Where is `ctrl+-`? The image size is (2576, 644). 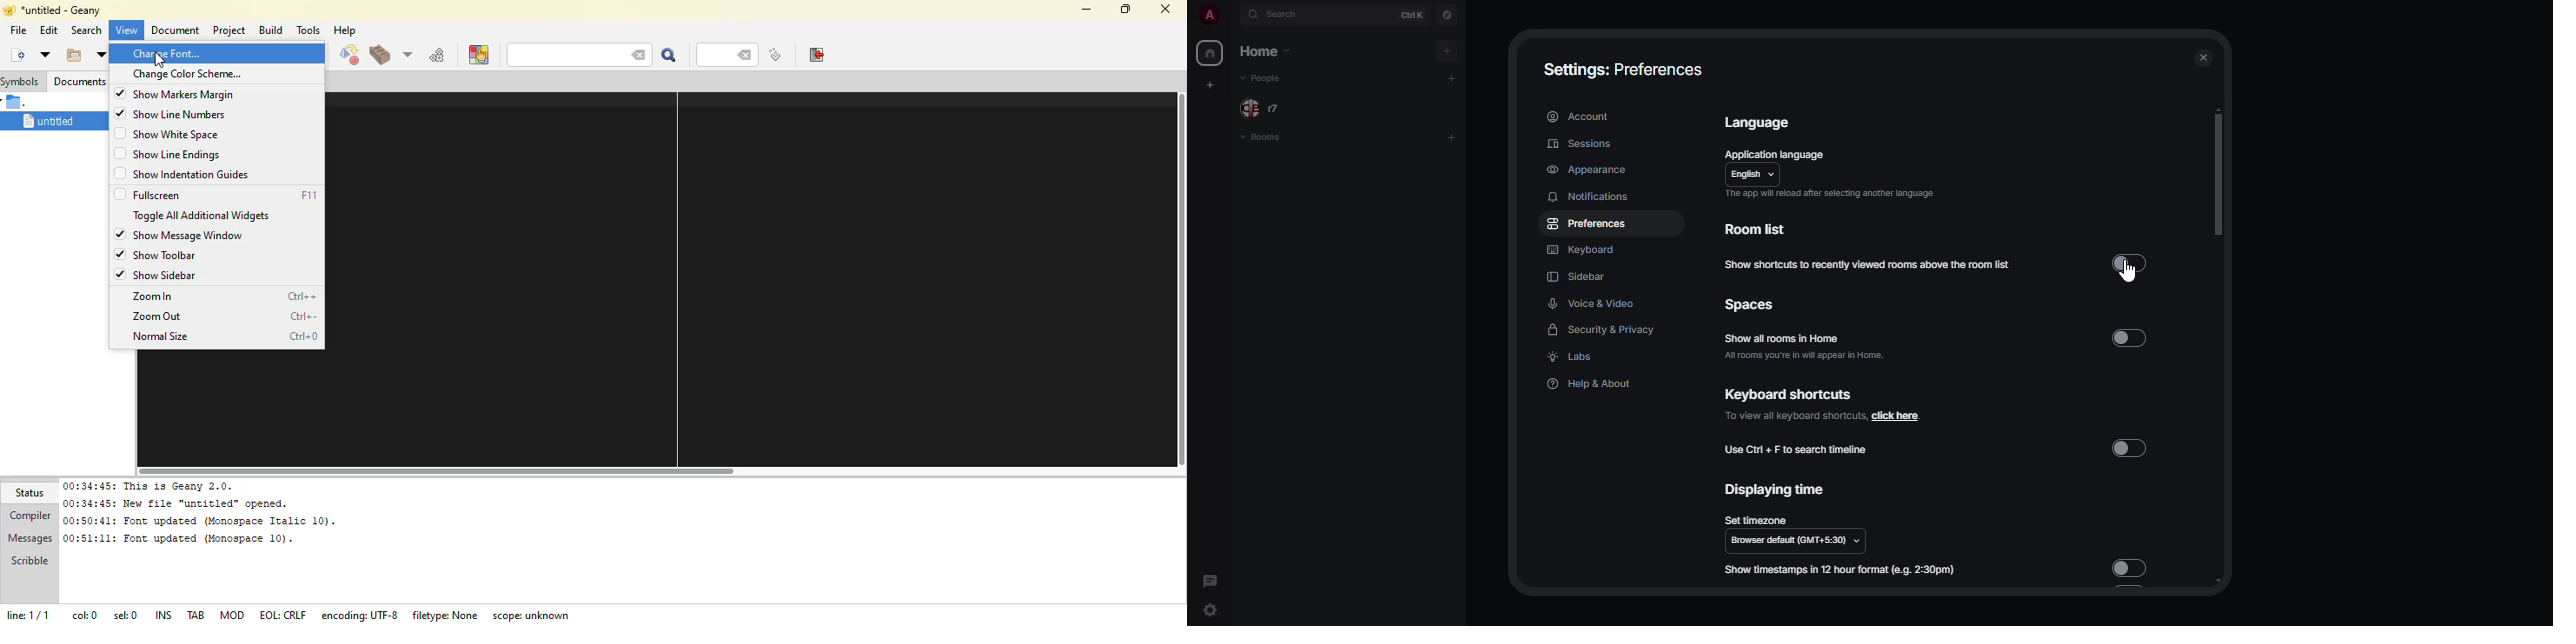
ctrl+- is located at coordinates (305, 316).